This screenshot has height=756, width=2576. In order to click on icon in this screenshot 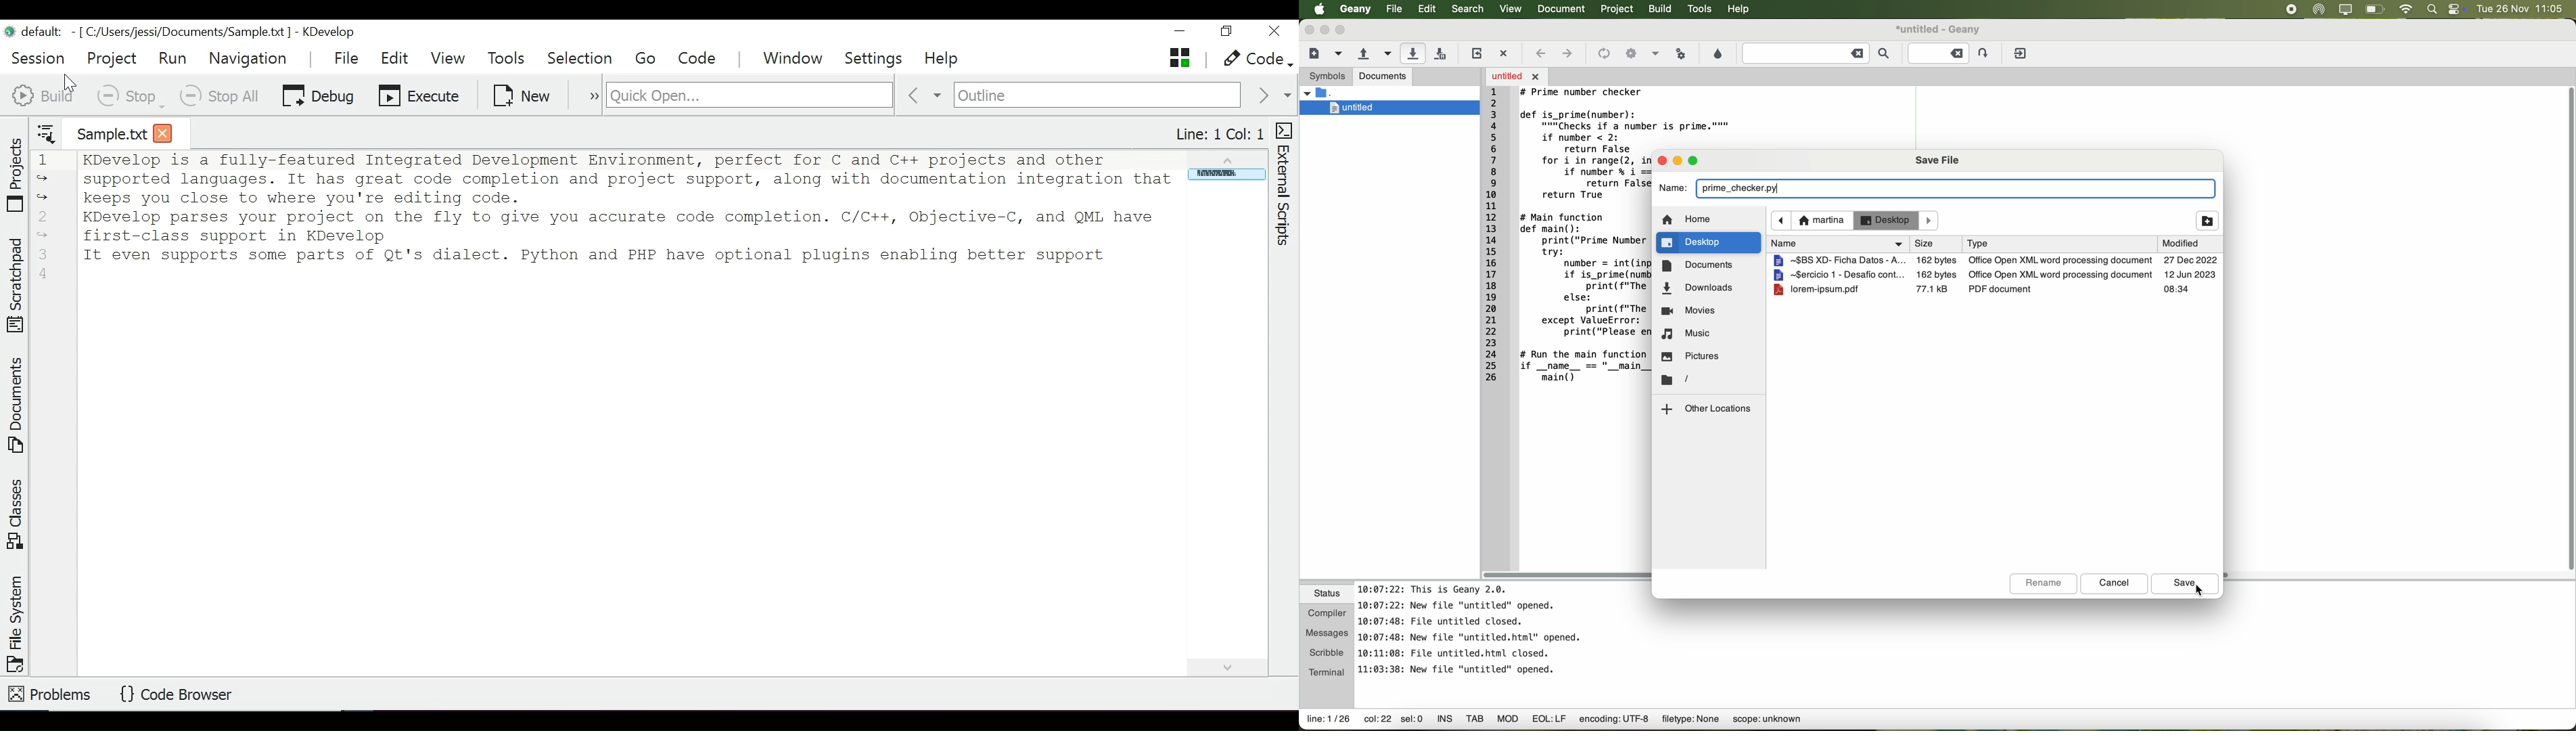, I will do `click(1603, 53)`.